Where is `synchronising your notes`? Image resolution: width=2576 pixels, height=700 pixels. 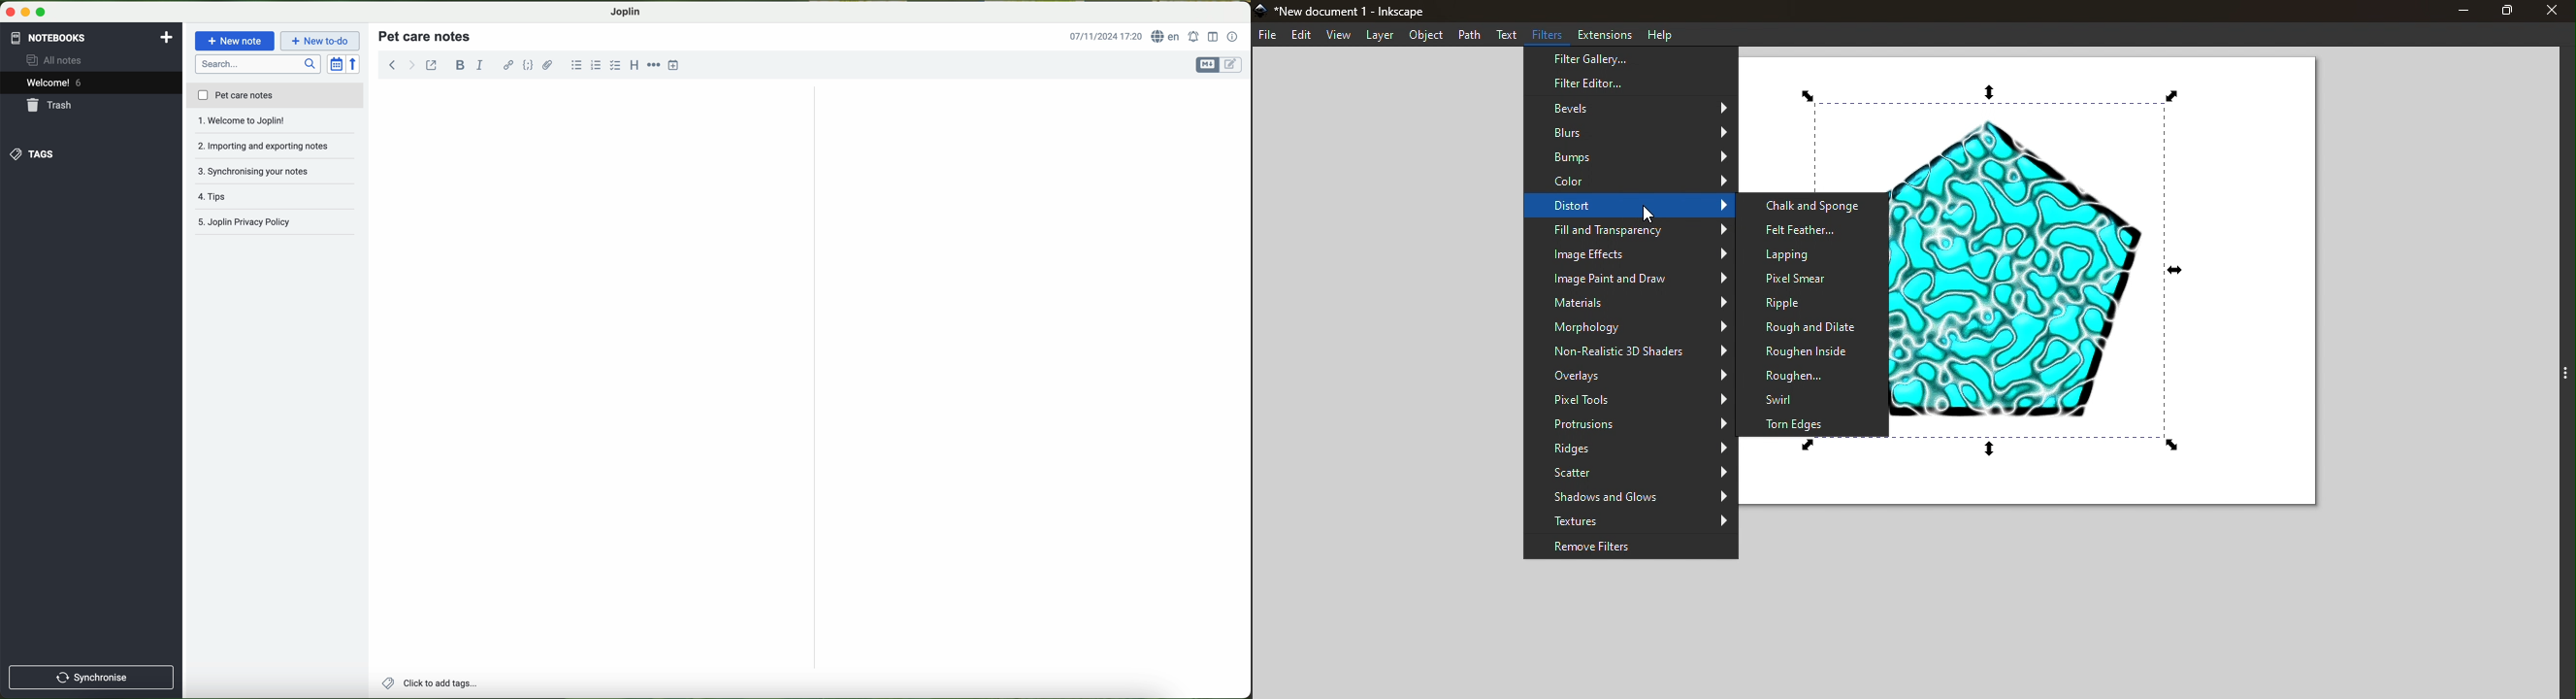 synchronising your notes is located at coordinates (276, 147).